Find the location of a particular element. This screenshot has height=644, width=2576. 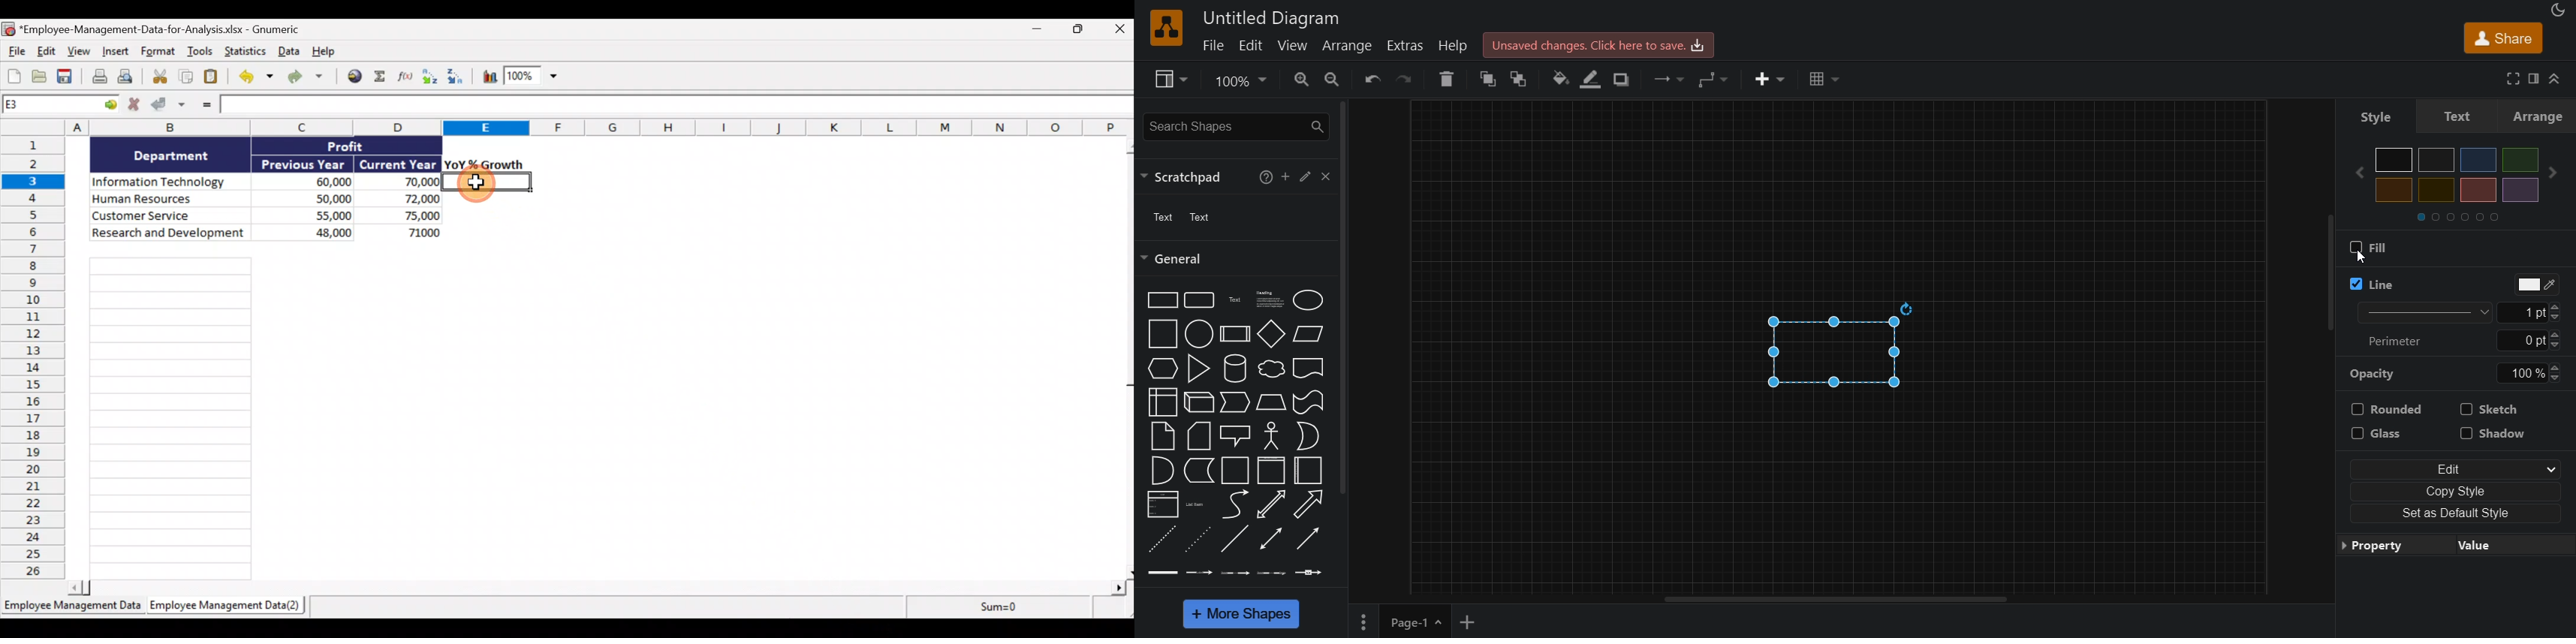

rotate diagram is located at coordinates (1910, 308).